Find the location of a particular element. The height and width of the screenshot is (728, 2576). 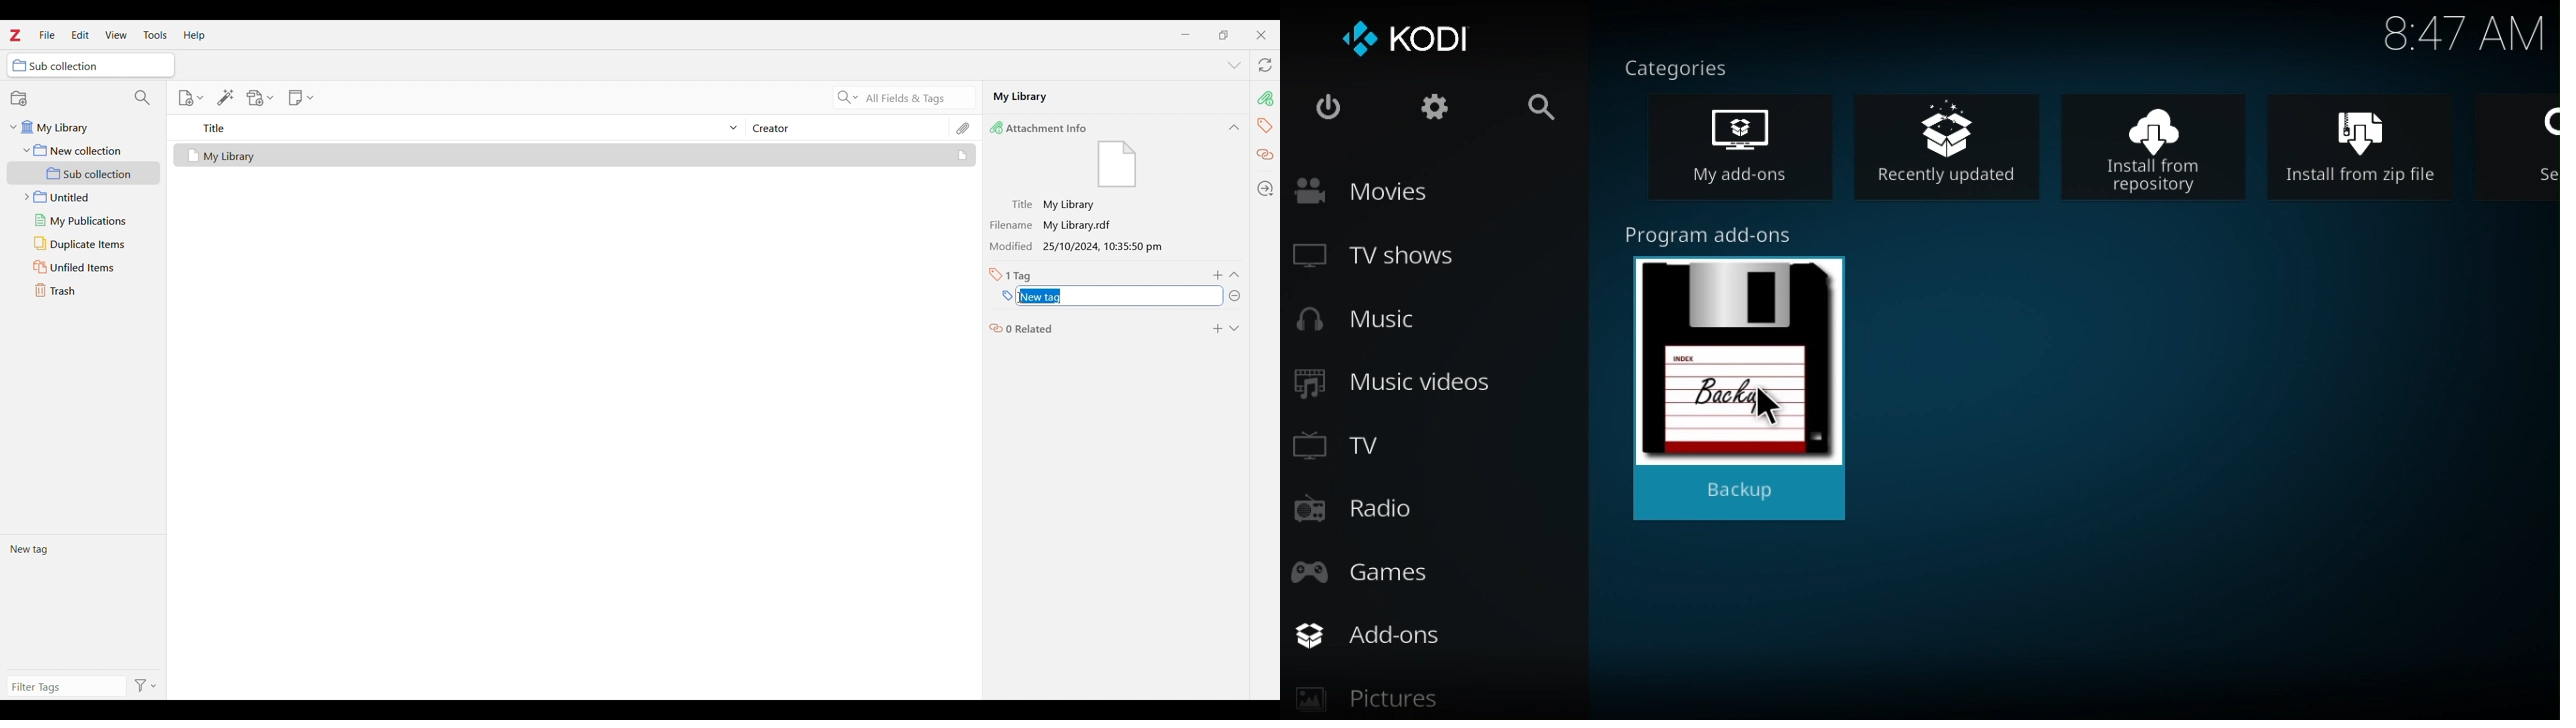

My add- on is located at coordinates (1757, 150).